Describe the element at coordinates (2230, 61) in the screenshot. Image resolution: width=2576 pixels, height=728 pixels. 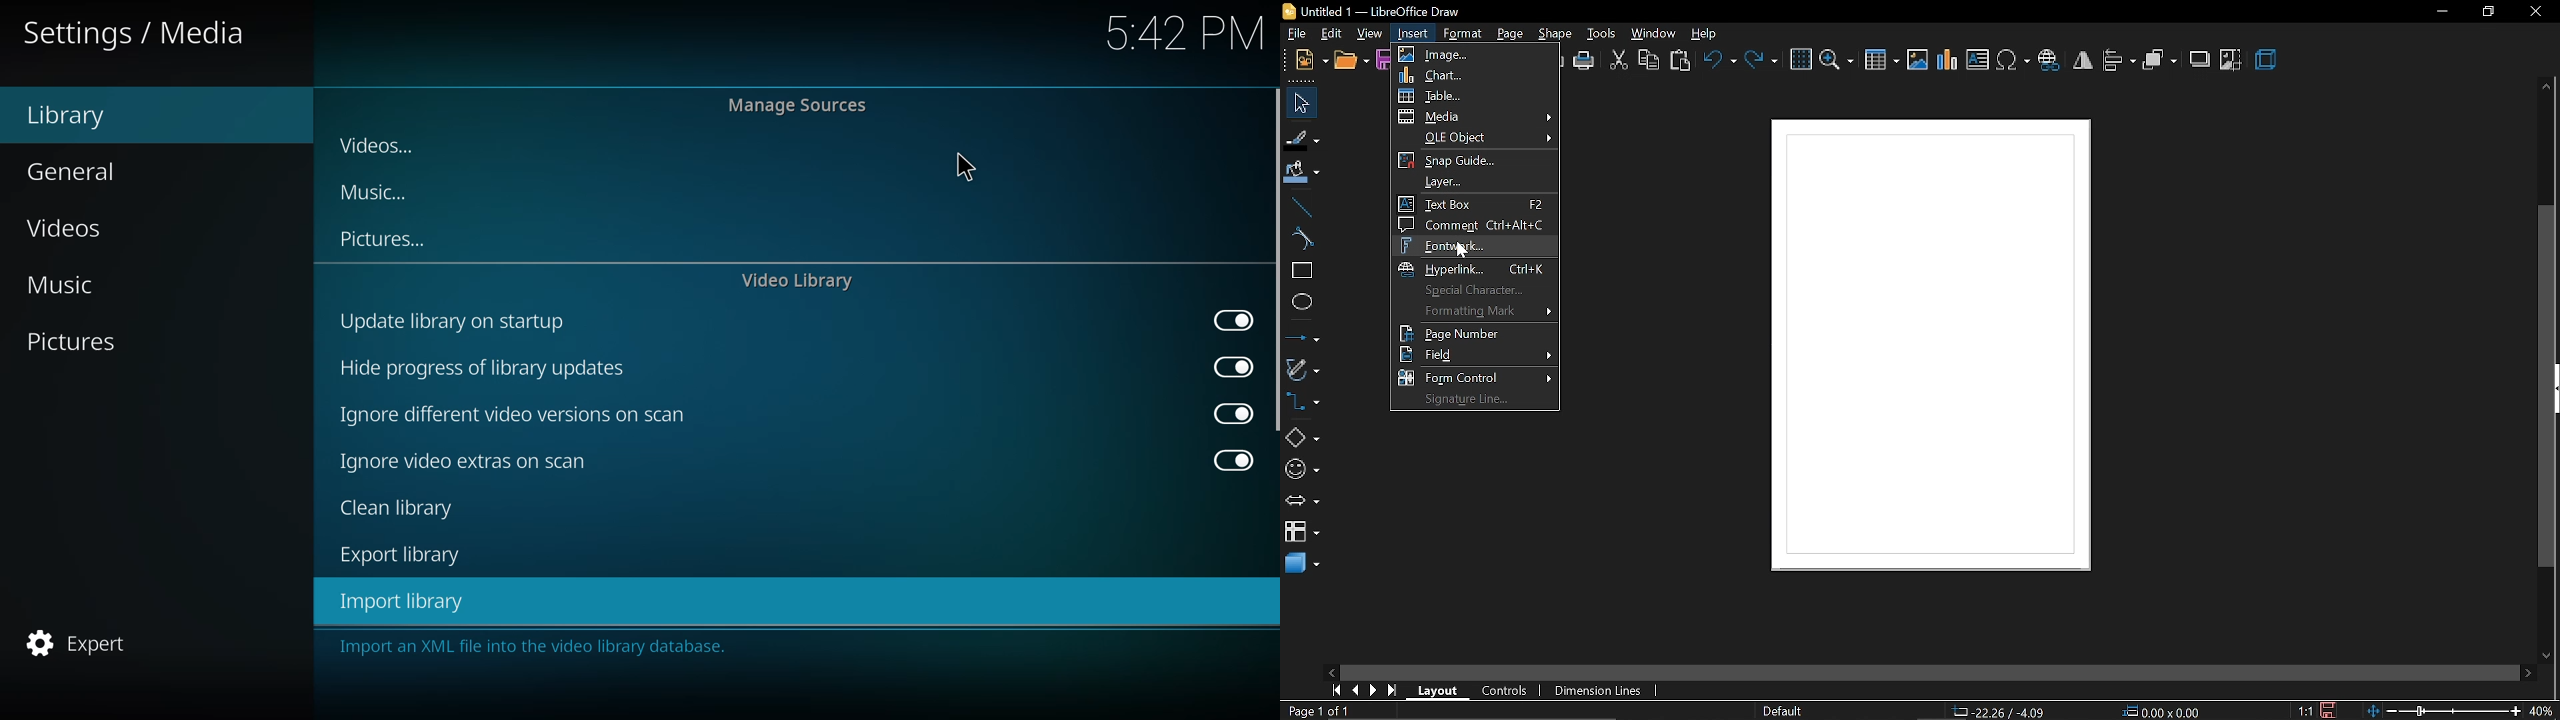
I see `crop` at that location.